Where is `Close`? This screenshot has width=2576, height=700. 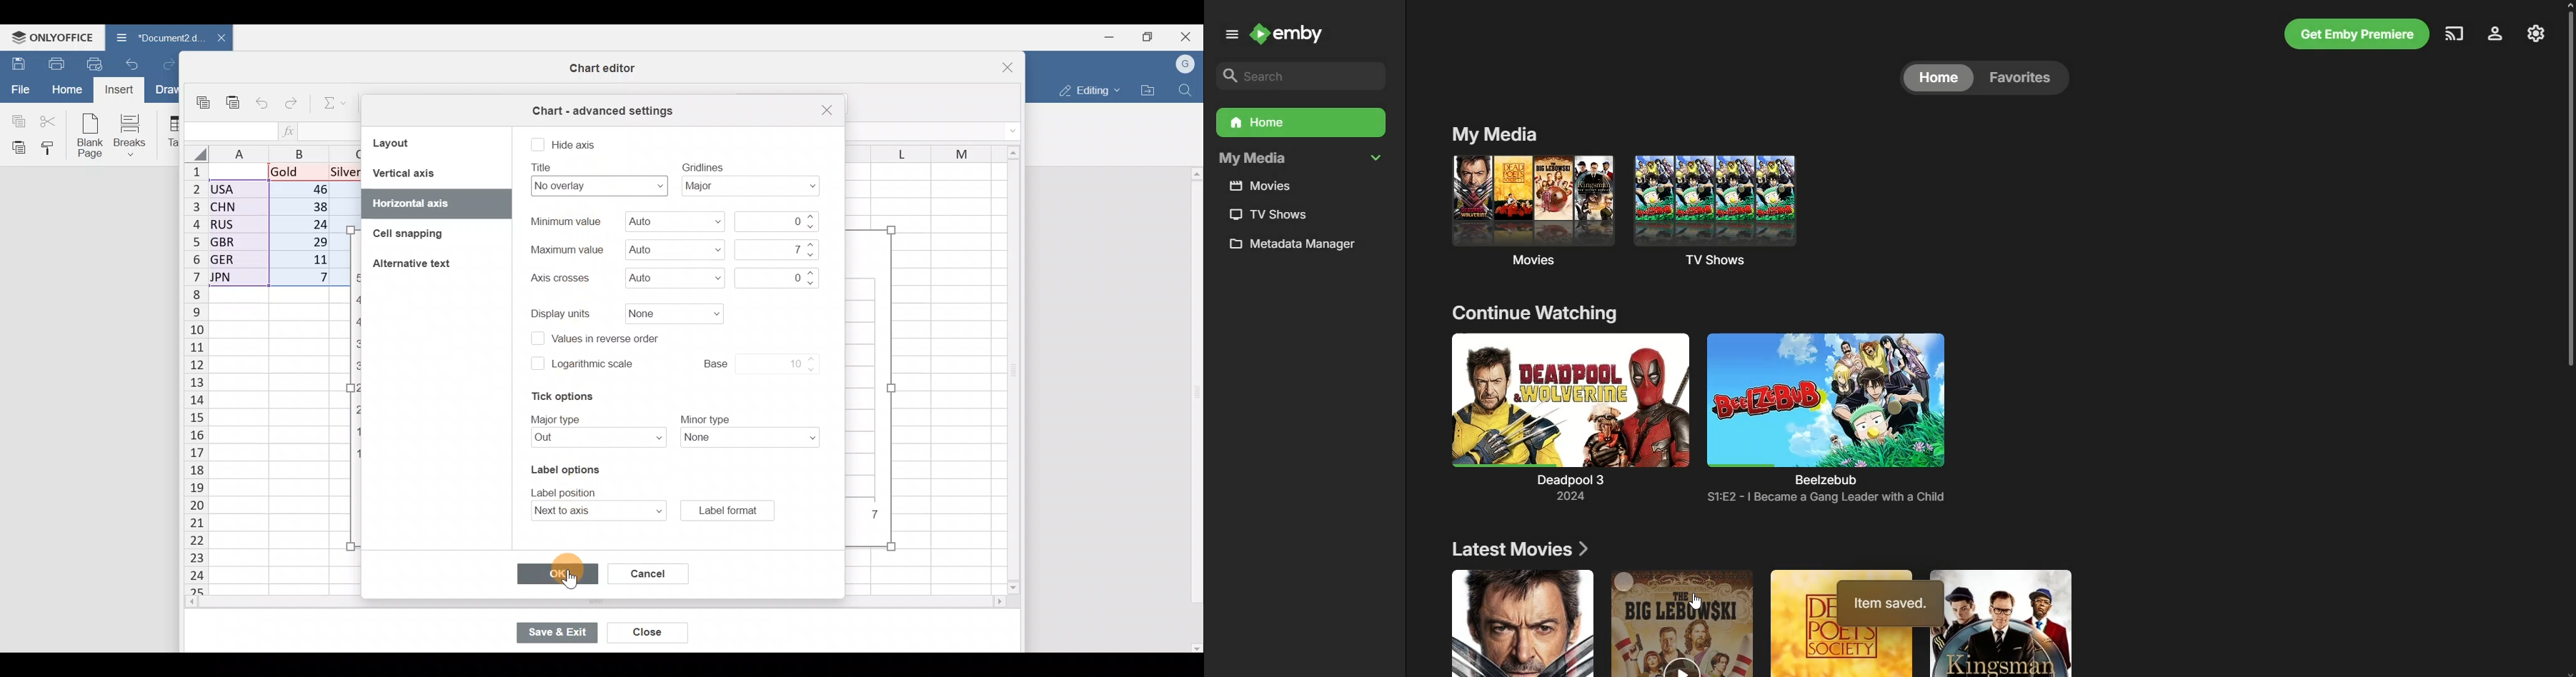
Close is located at coordinates (649, 632).